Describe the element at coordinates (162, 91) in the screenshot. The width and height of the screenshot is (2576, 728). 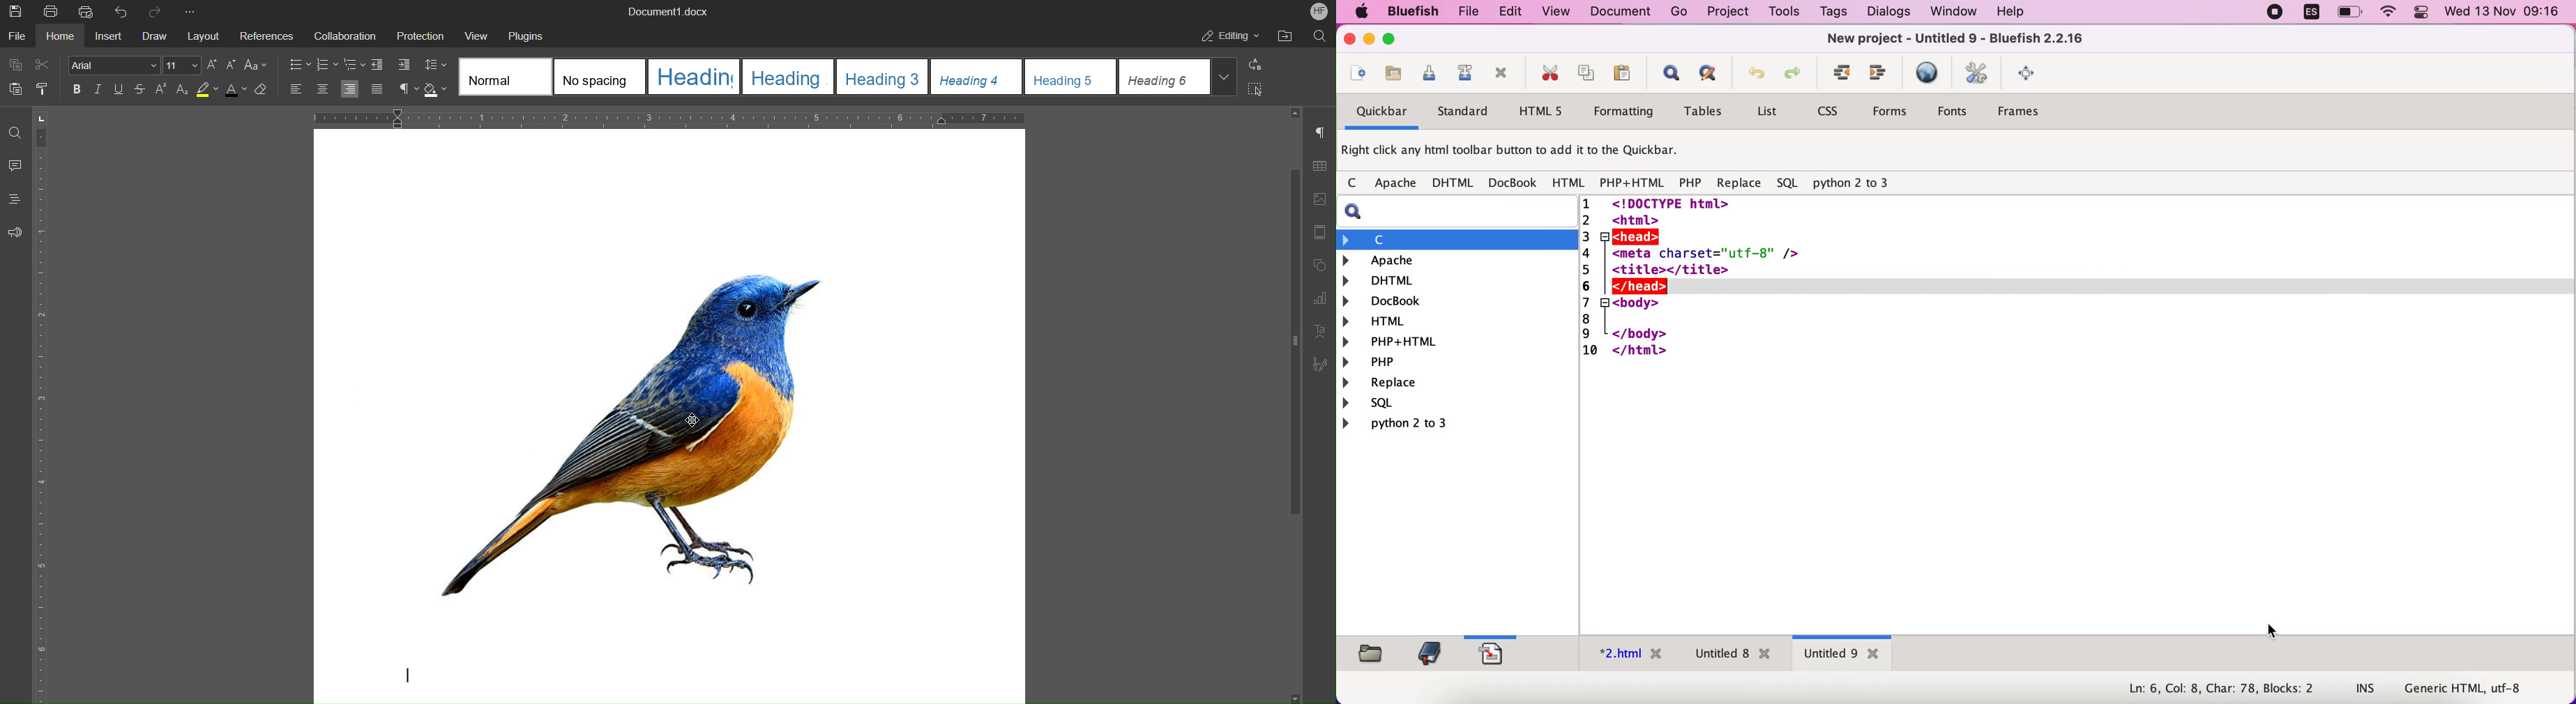
I see `Superscript` at that location.